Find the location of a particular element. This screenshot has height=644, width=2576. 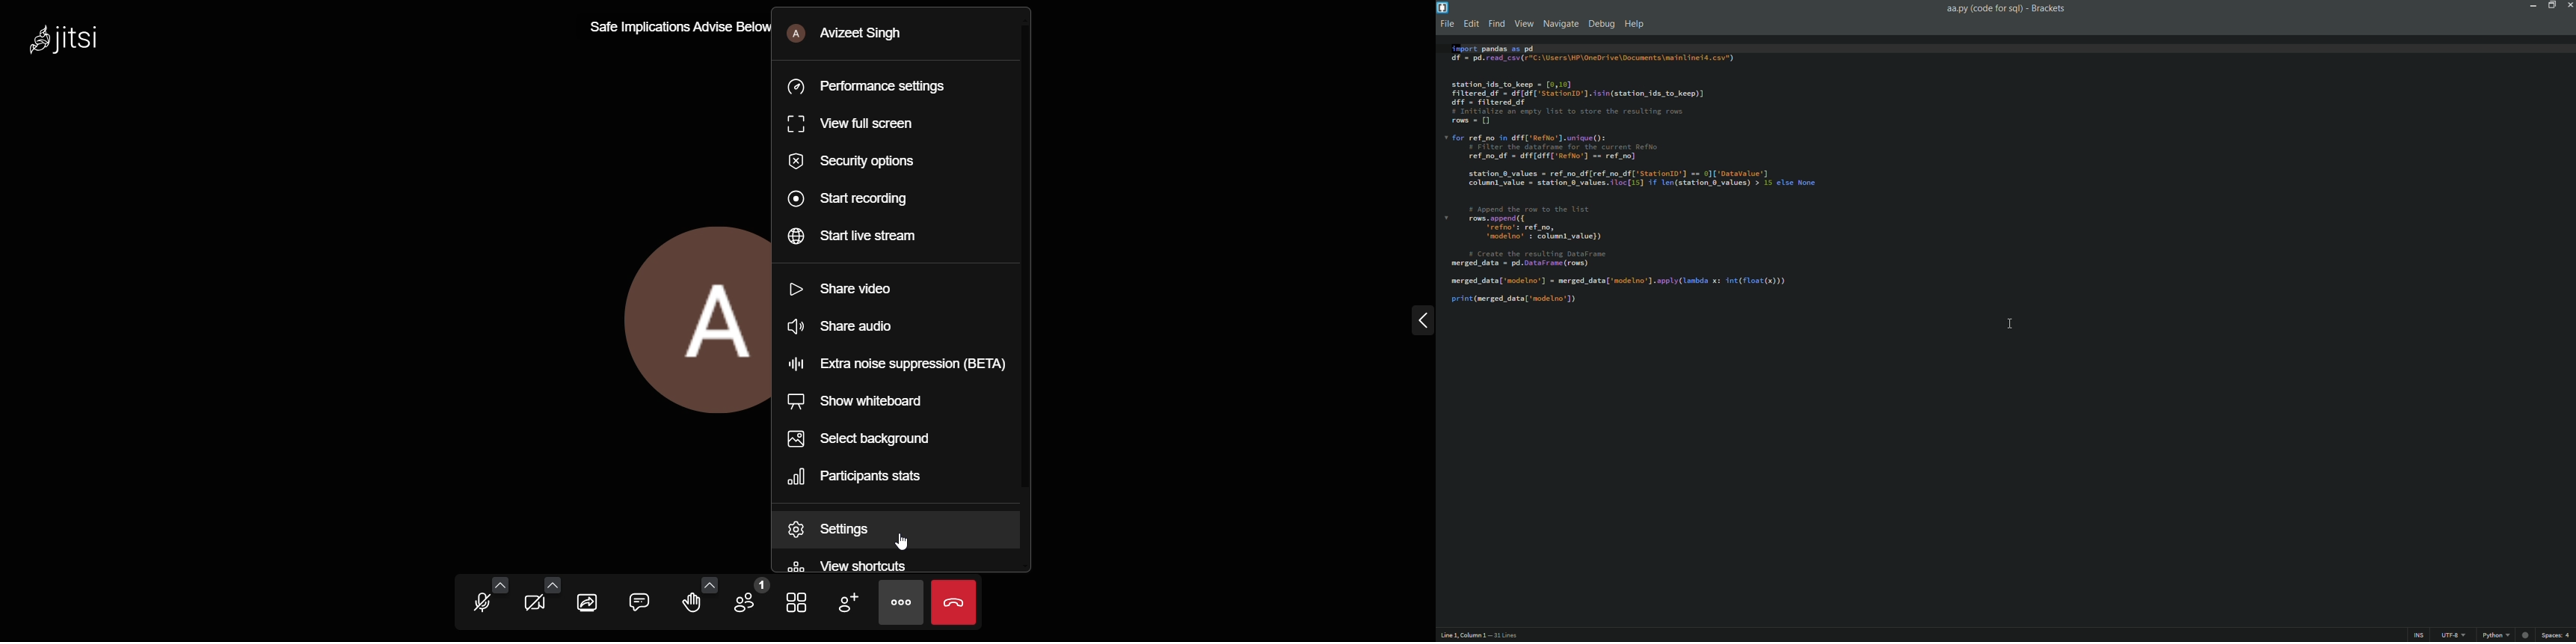

more actions is located at coordinates (898, 603).